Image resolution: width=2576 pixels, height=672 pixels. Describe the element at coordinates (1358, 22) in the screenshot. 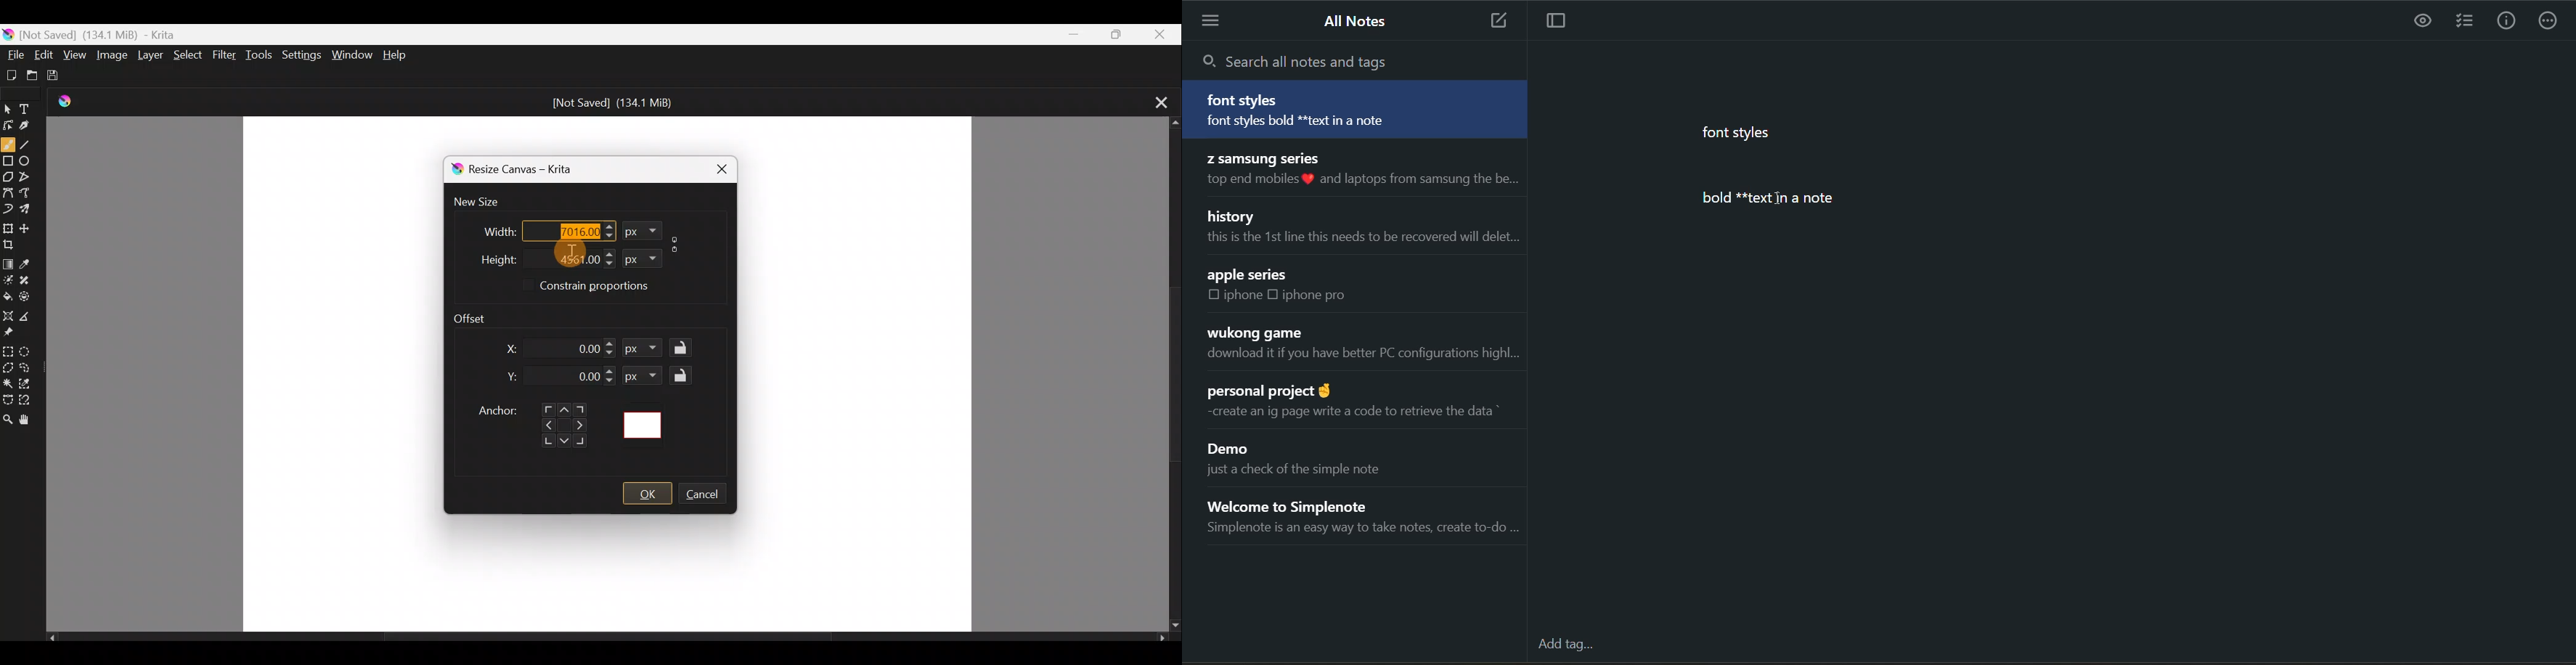

I see `all notes` at that location.